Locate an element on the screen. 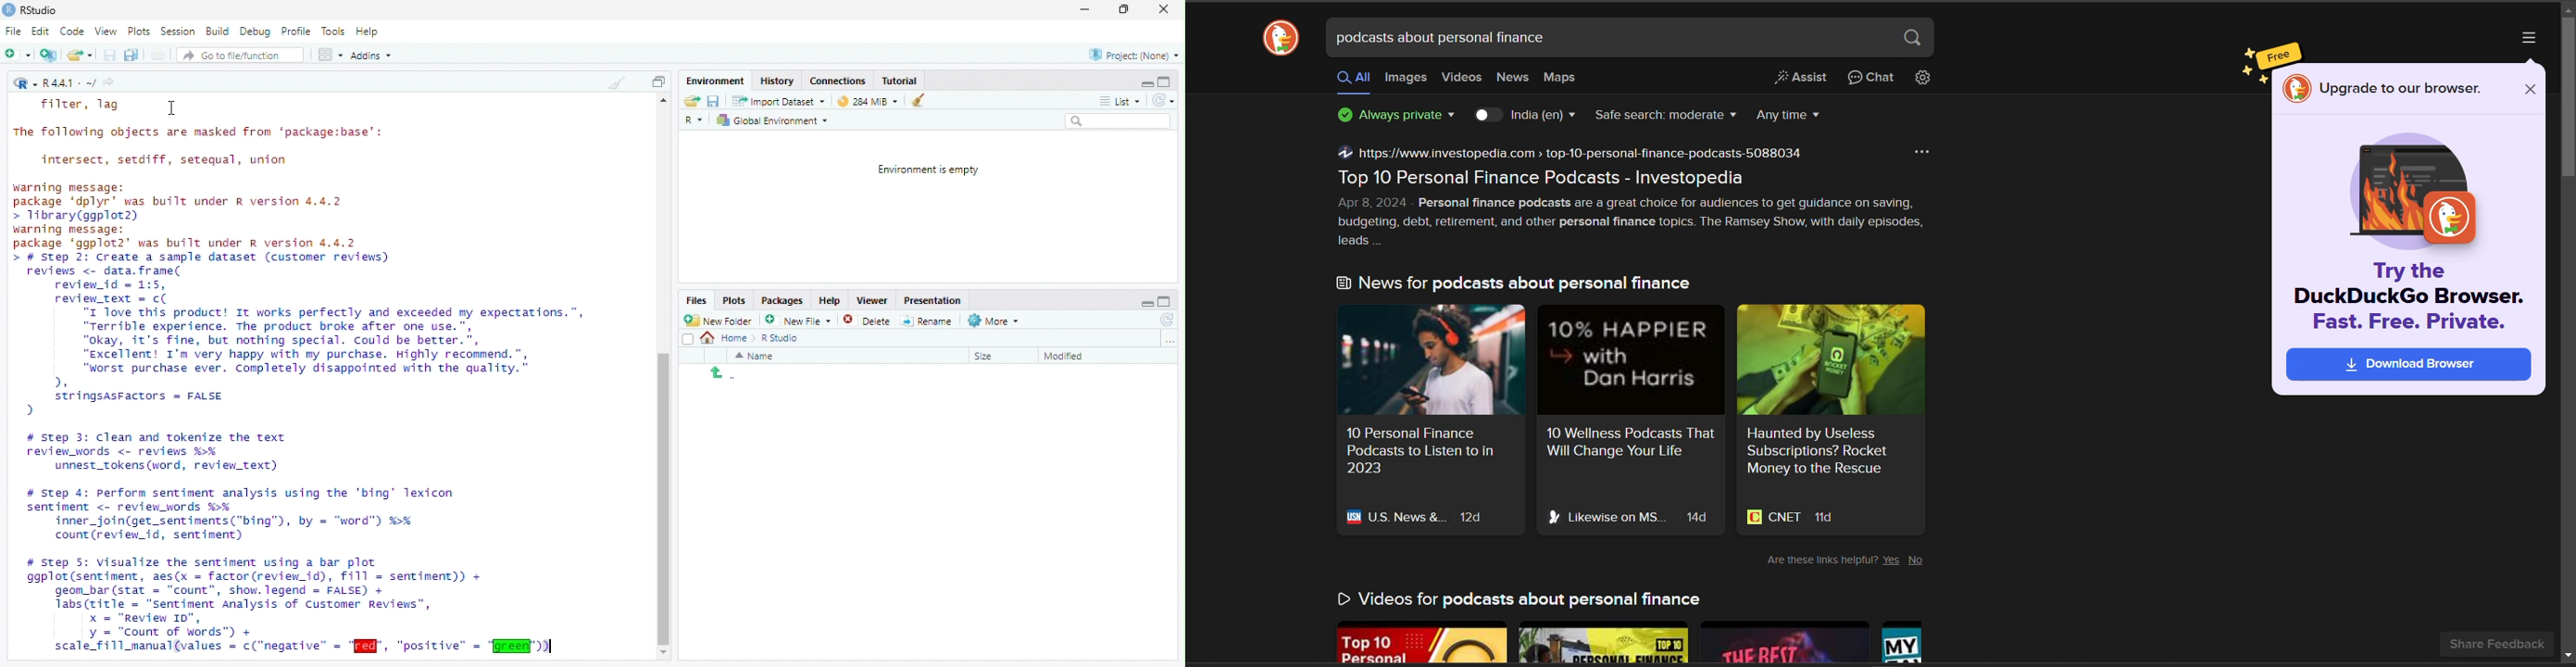 The width and height of the screenshot is (2576, 672). Search is located at coordinates (1119, 120).